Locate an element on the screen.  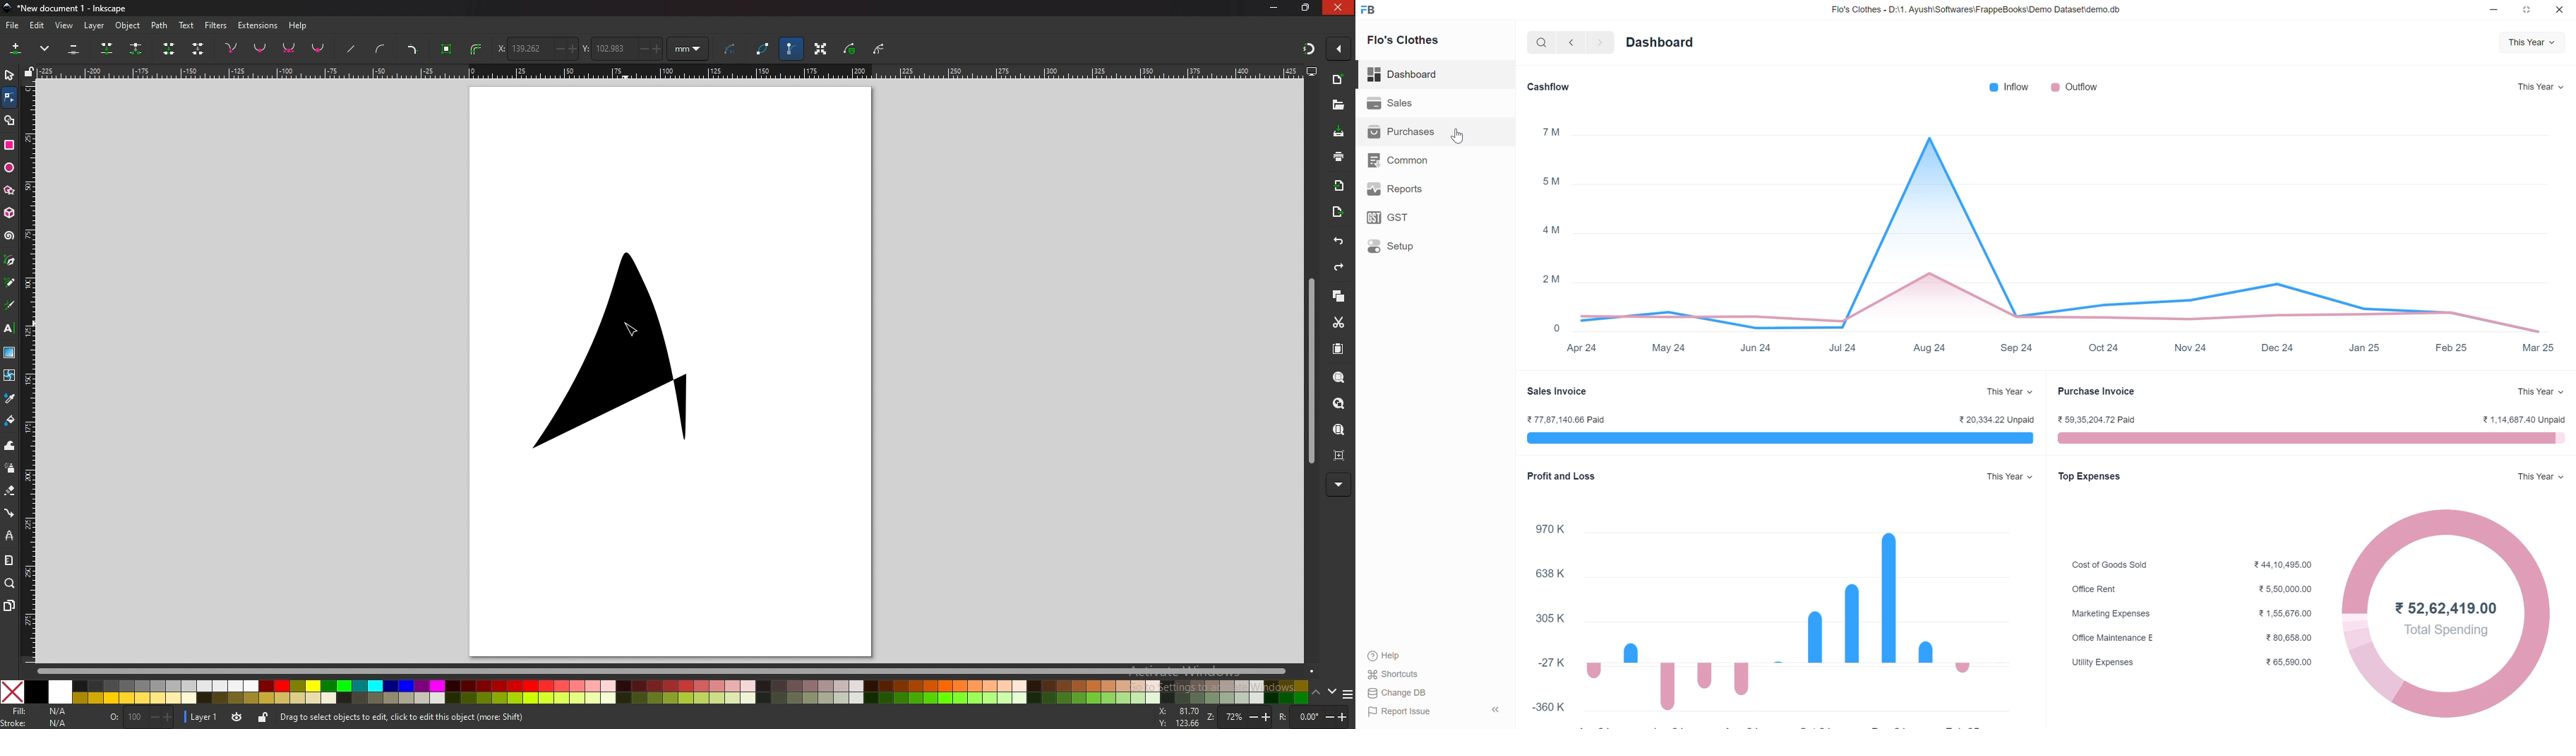
Top Expenses is located at coordinates (2089, 476).